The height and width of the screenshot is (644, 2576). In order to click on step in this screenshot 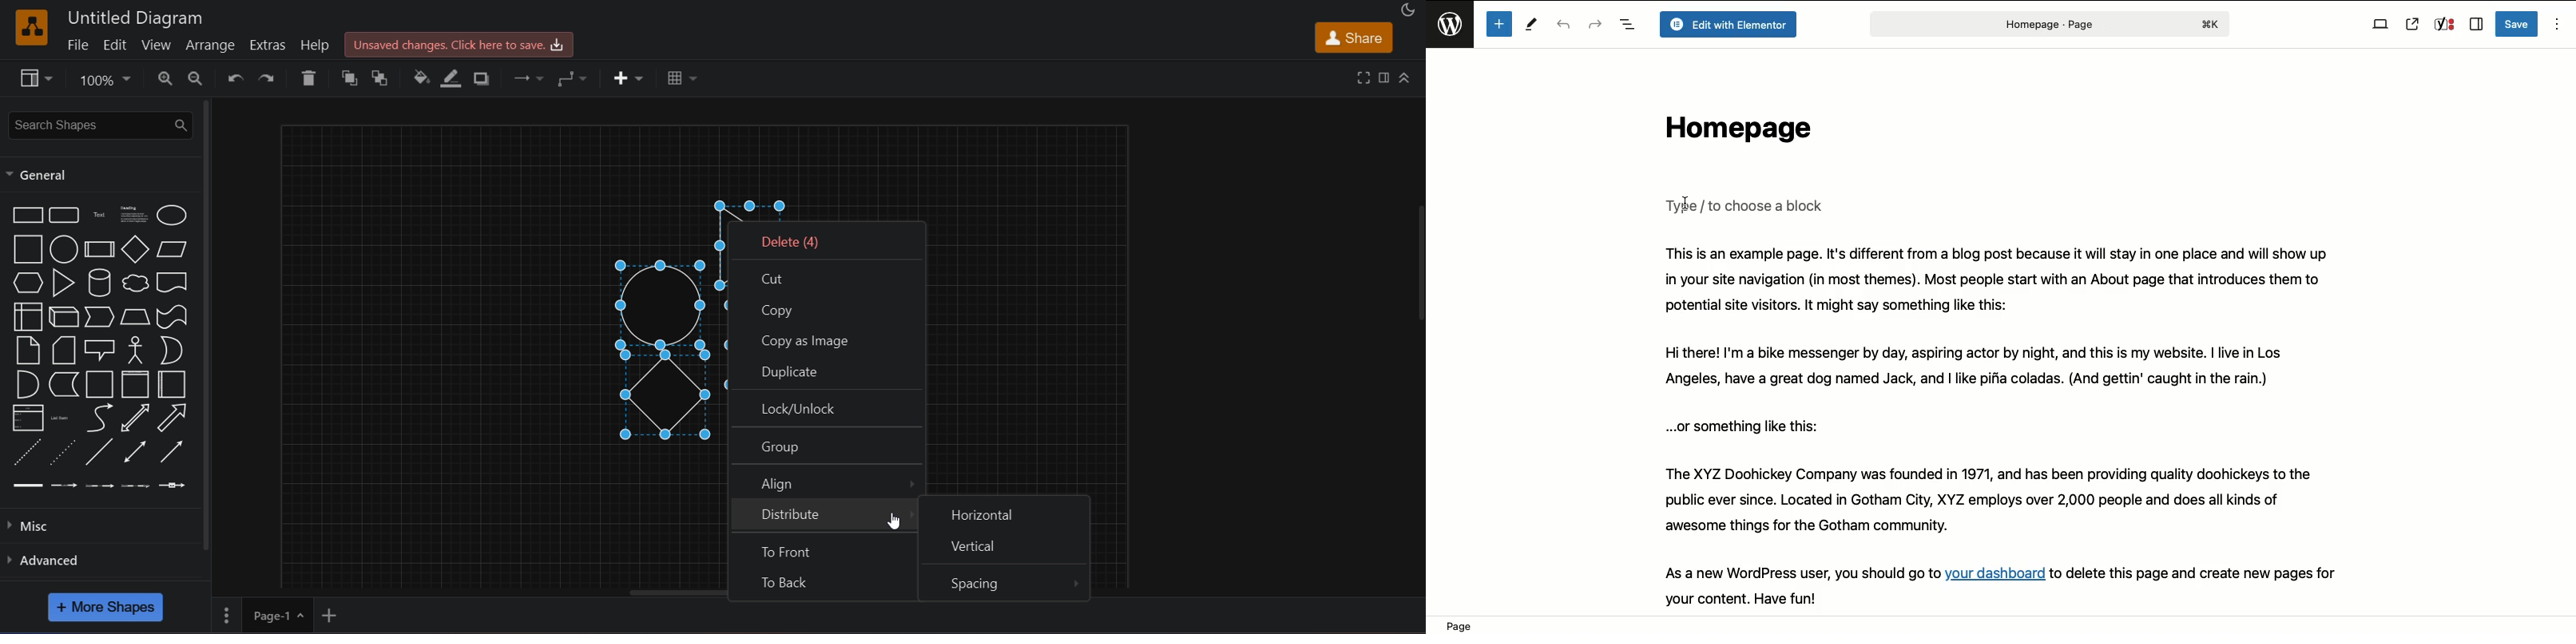, I will do `click(99, 316)`.